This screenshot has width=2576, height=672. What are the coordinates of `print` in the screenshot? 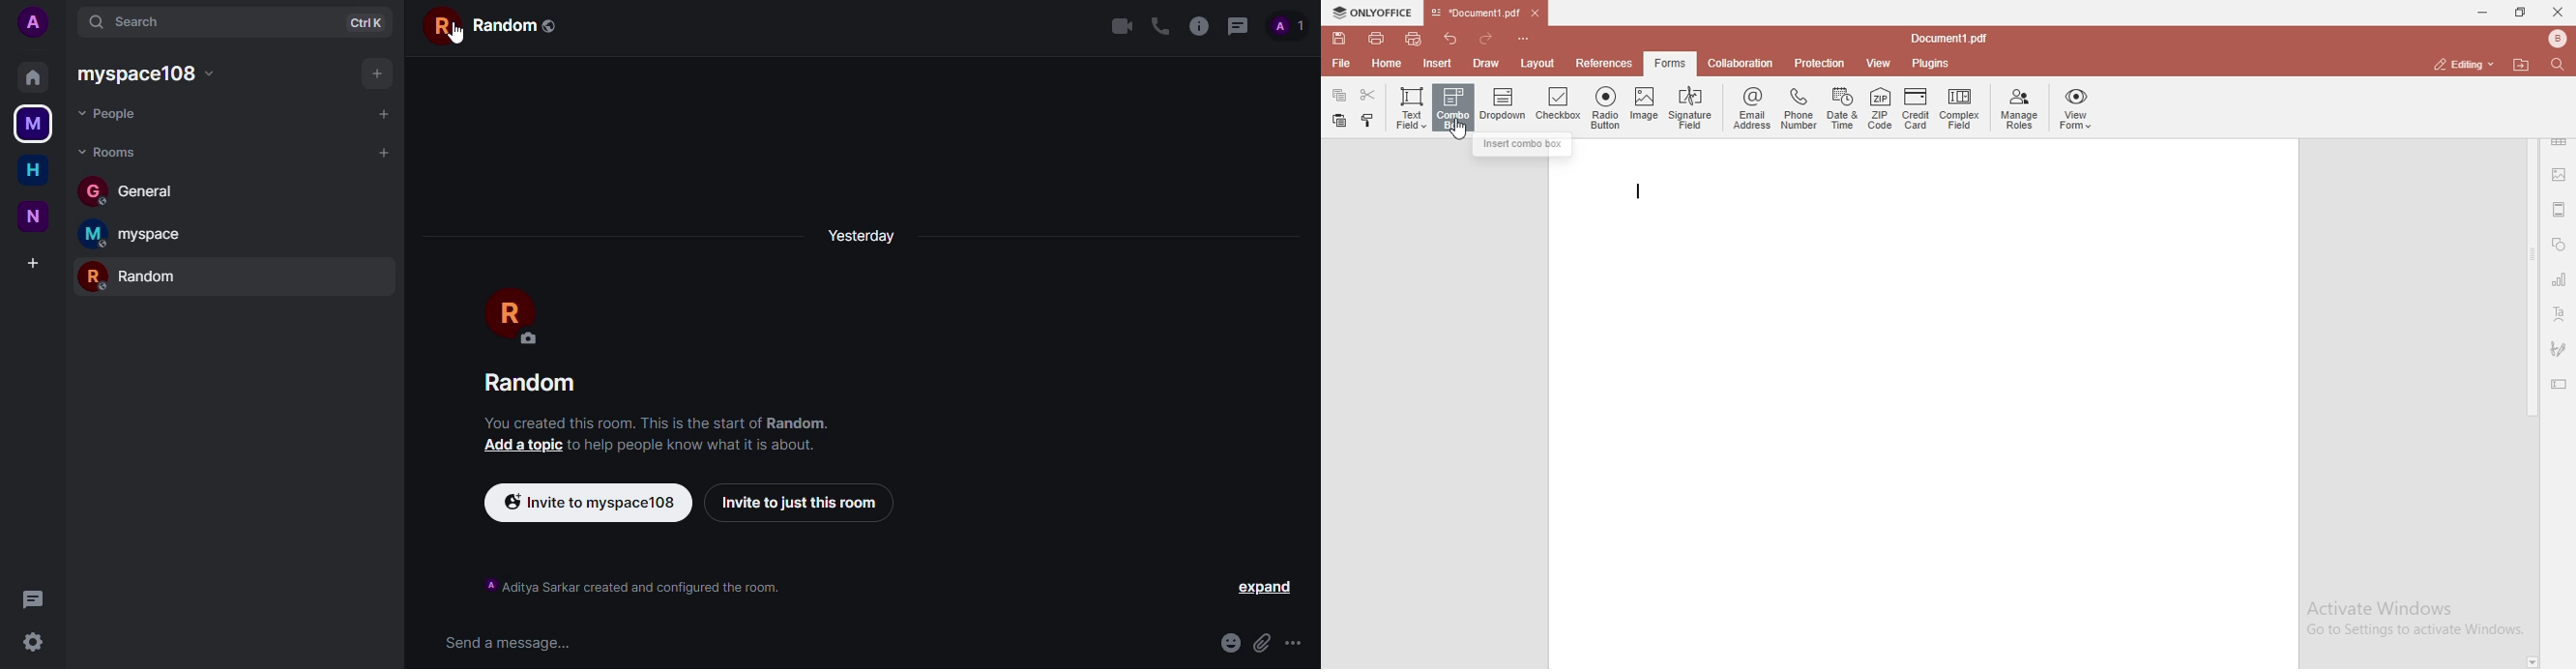 It's located at (1375, 37).